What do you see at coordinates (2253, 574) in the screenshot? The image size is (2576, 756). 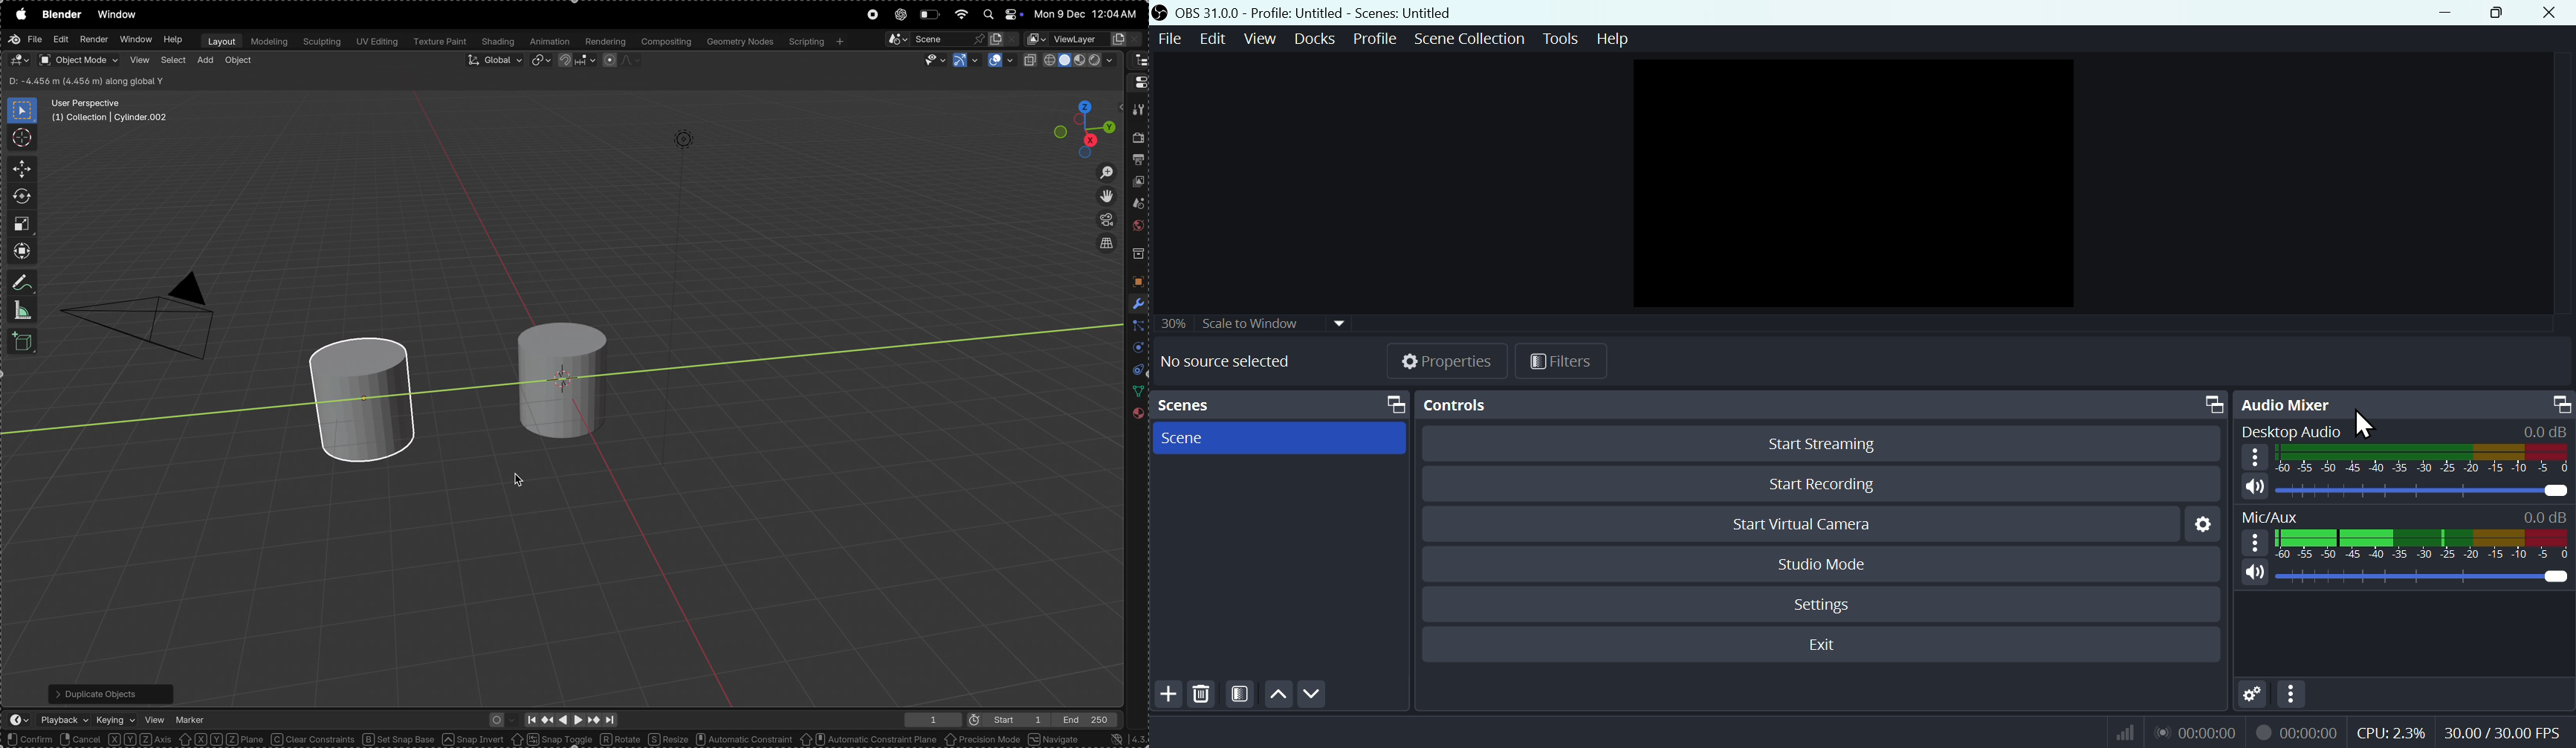 I see `(un)mute` at bounding box center [2253, 574].